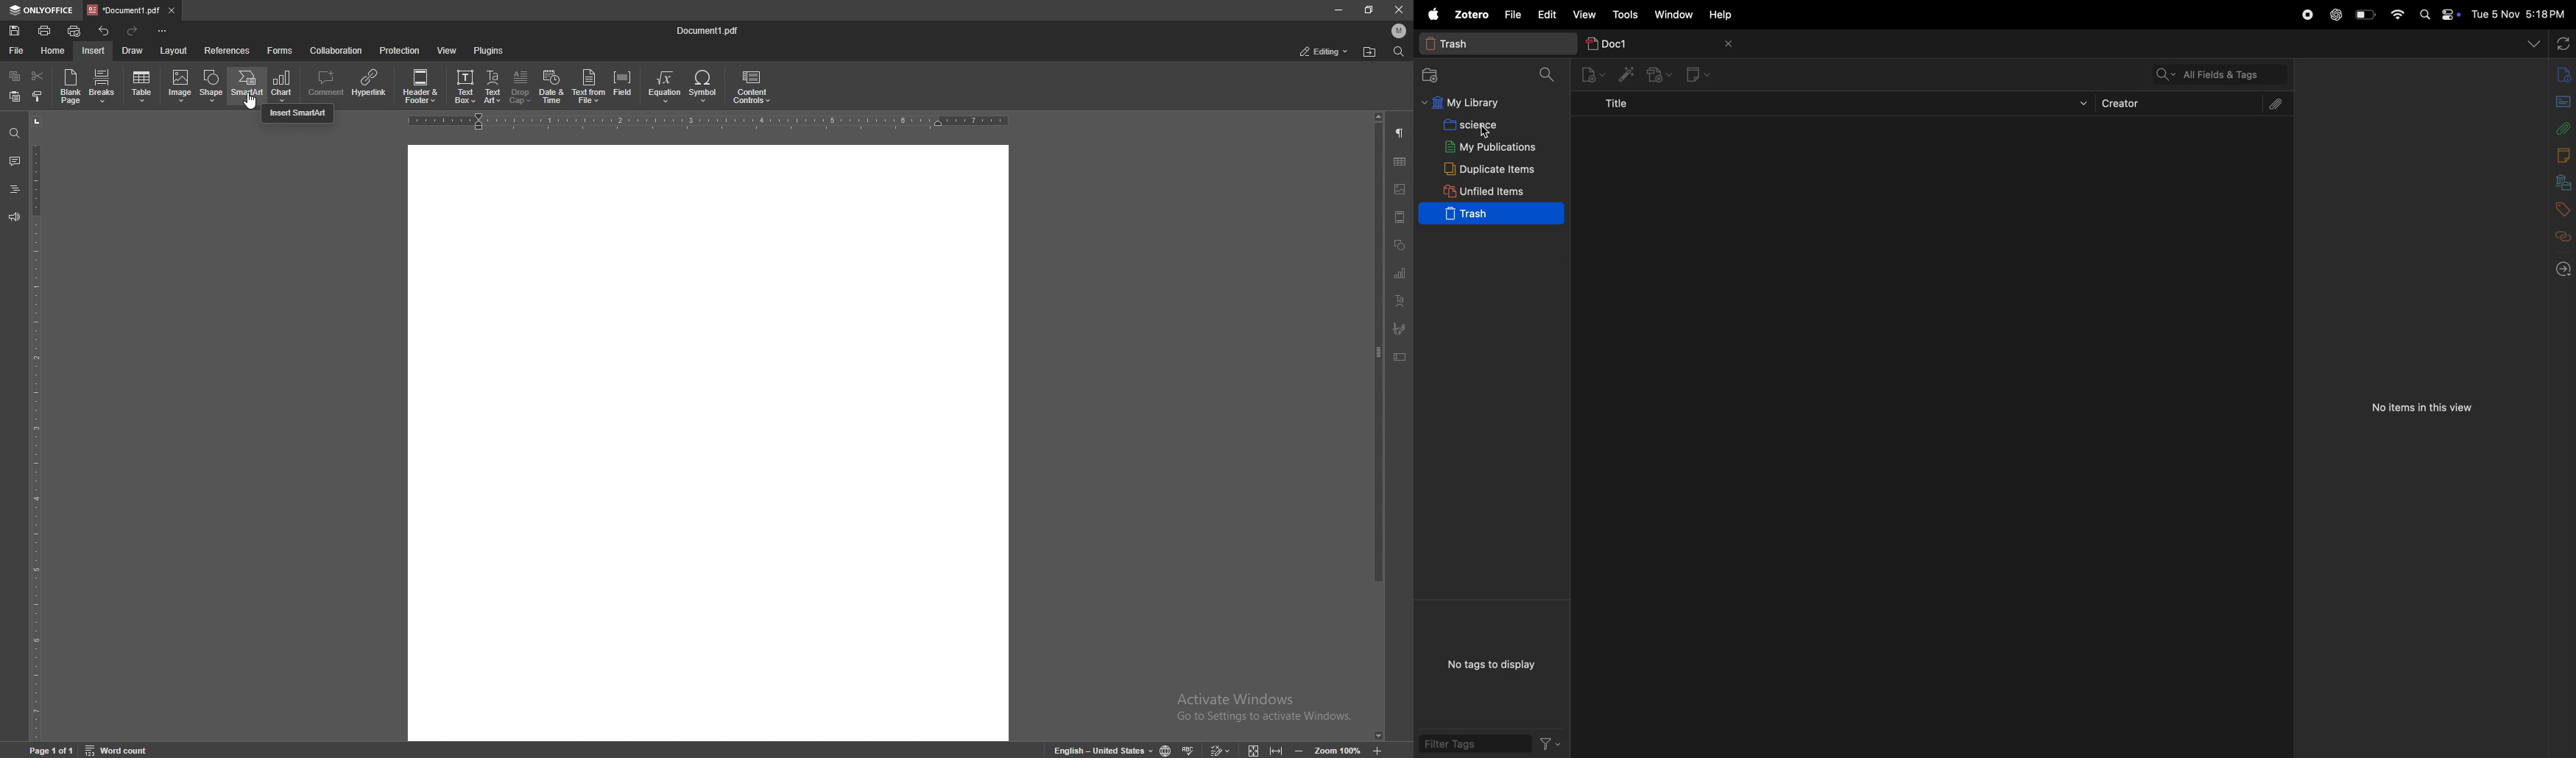  I want to click on tags, so click(2560, 206).